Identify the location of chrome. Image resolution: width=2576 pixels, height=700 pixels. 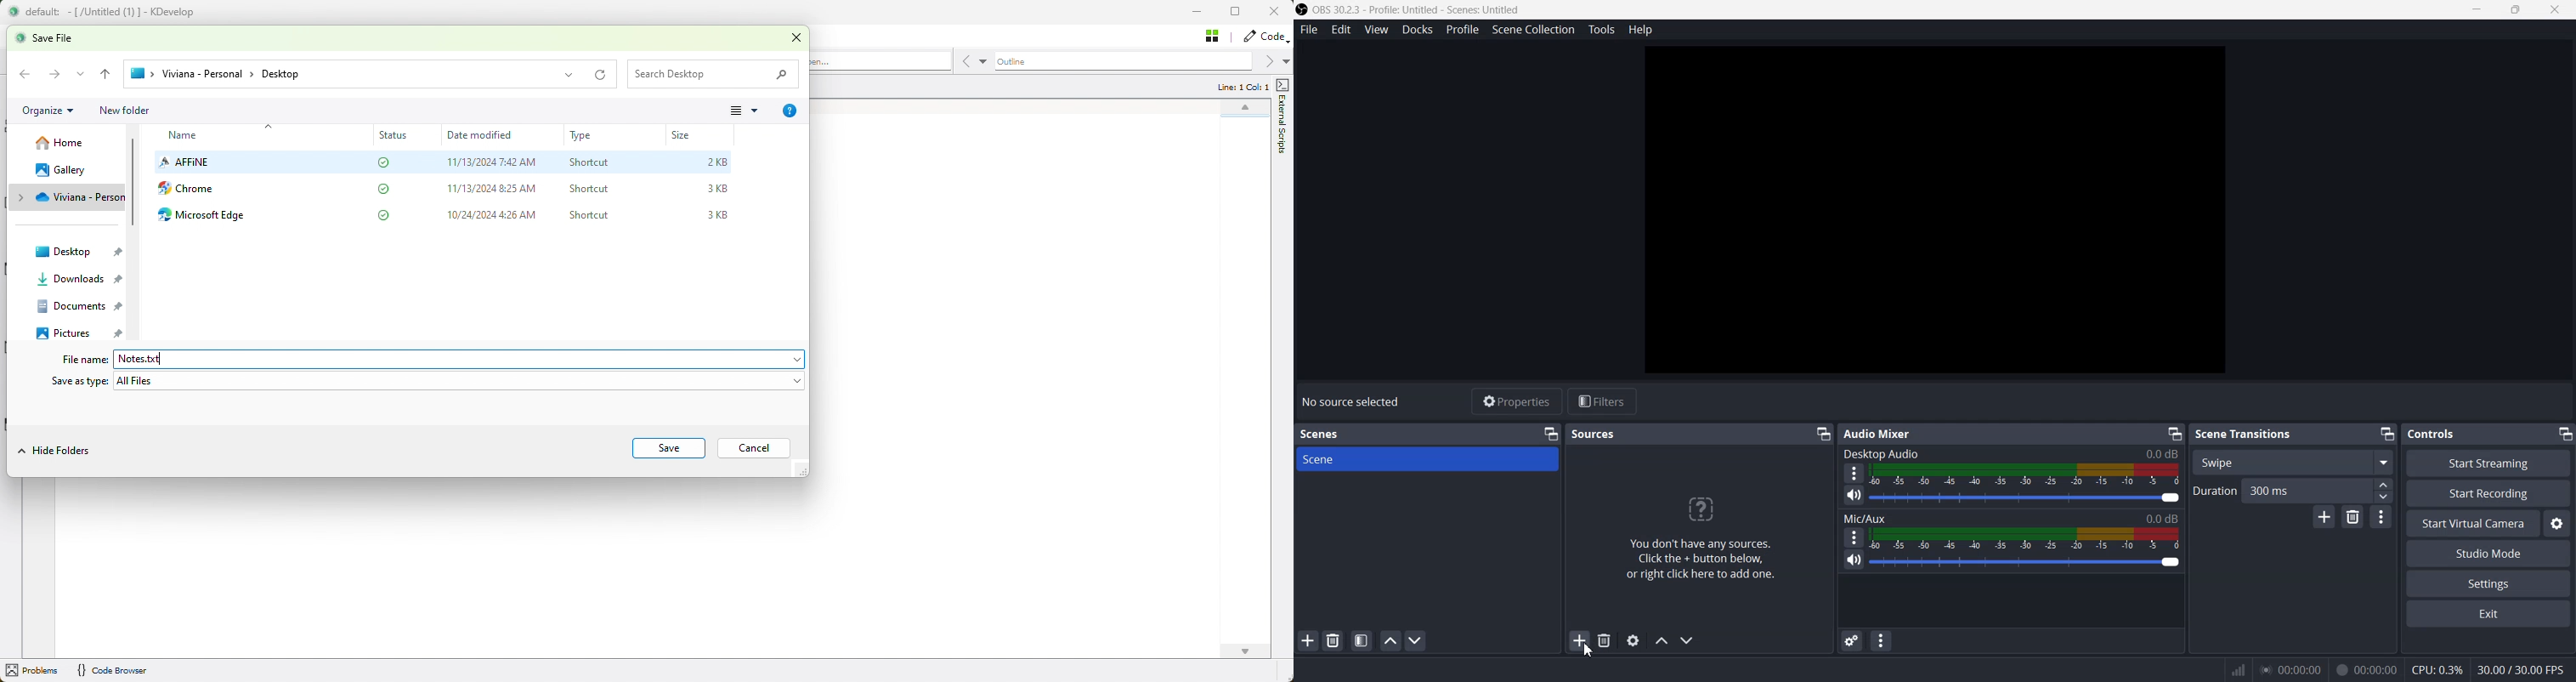
(187, 190).